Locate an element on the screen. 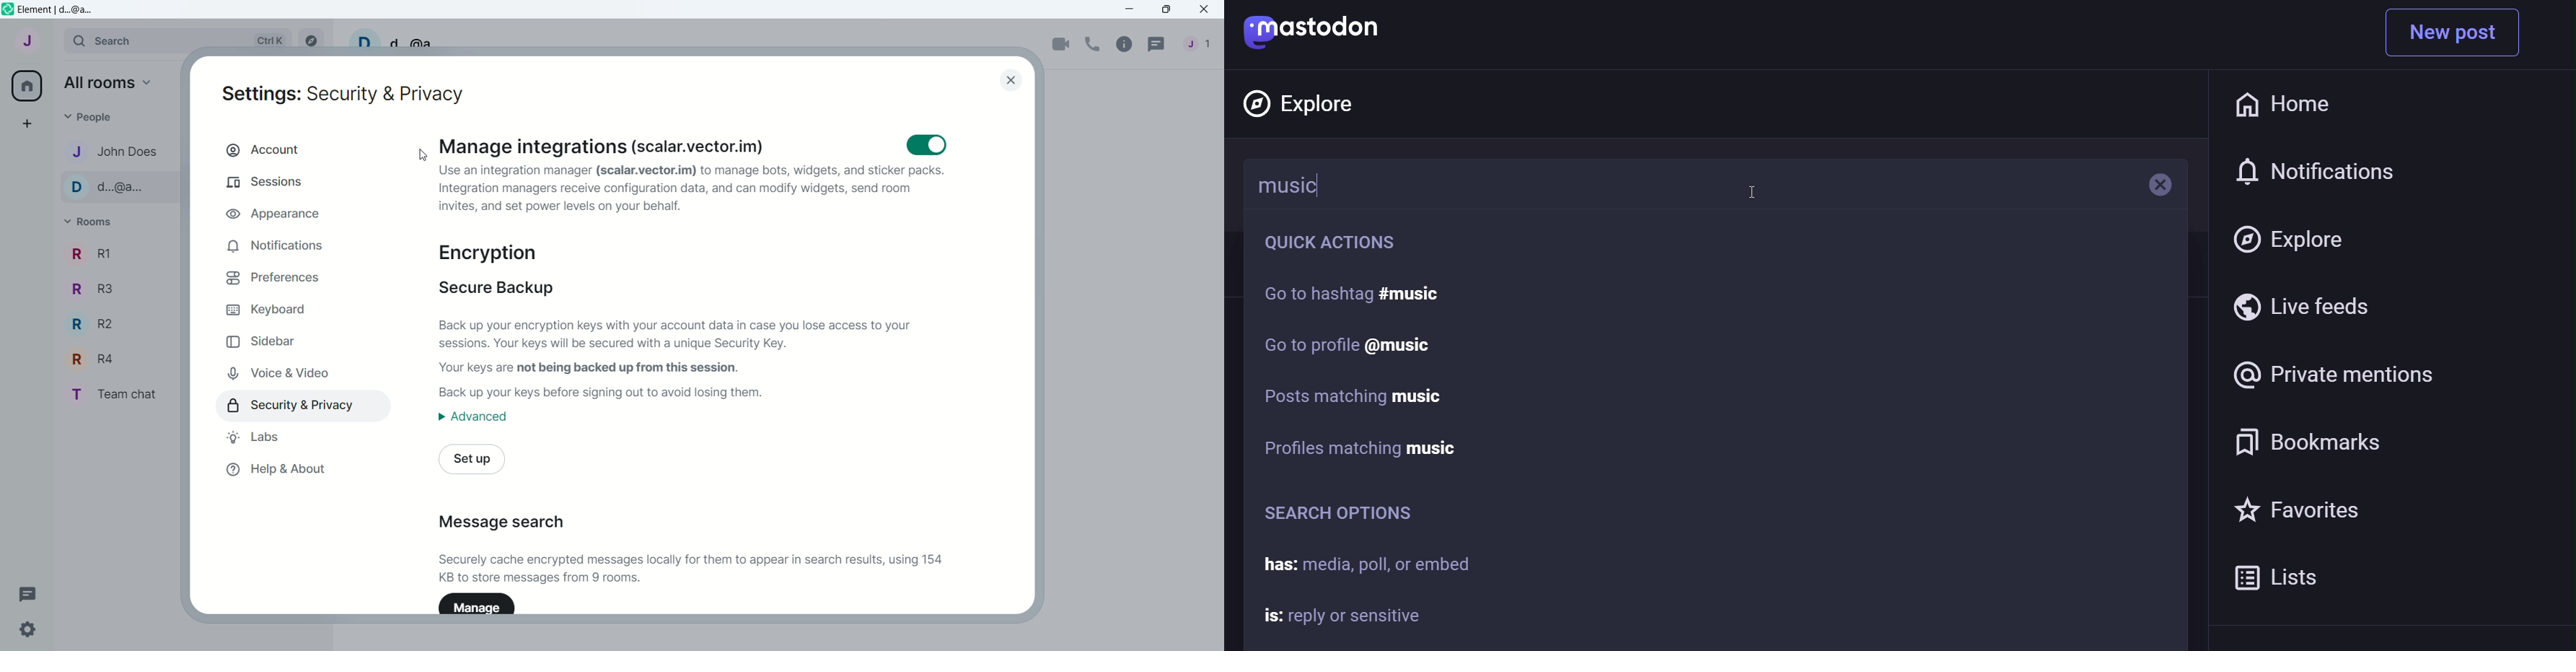 The width and height of the screenshot is (2576, 672). R R4 is located at coordinates (94, 359).